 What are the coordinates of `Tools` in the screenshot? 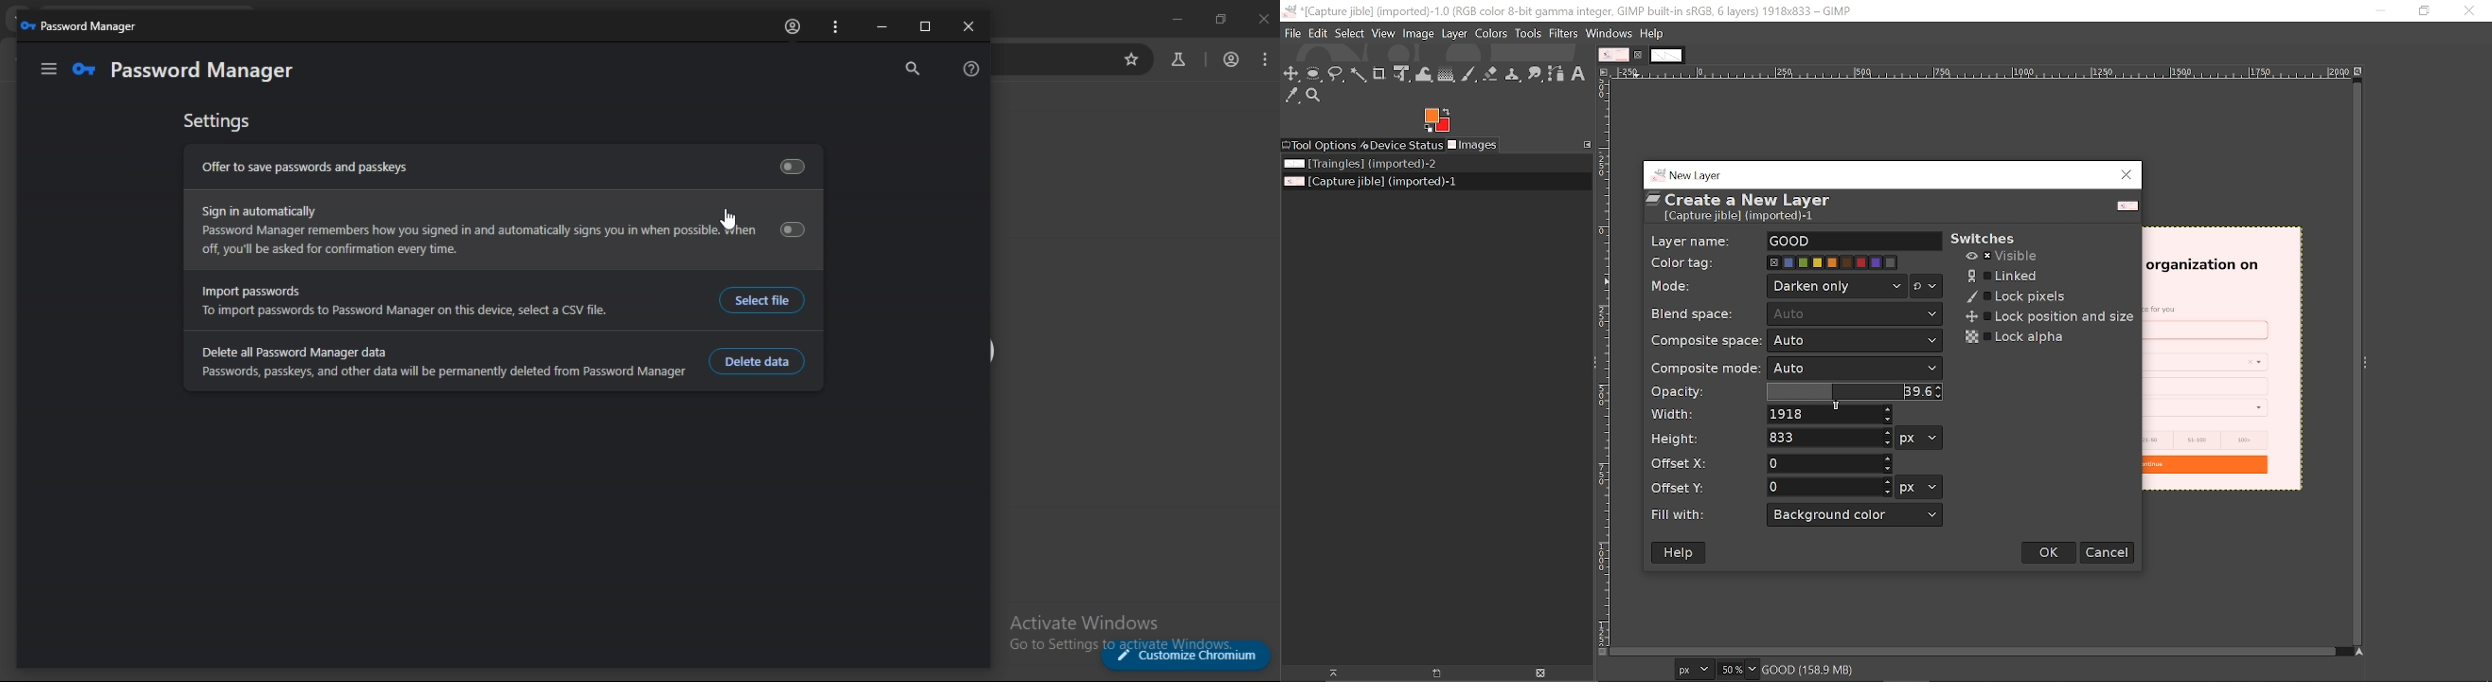 It's located at (1527, 33).